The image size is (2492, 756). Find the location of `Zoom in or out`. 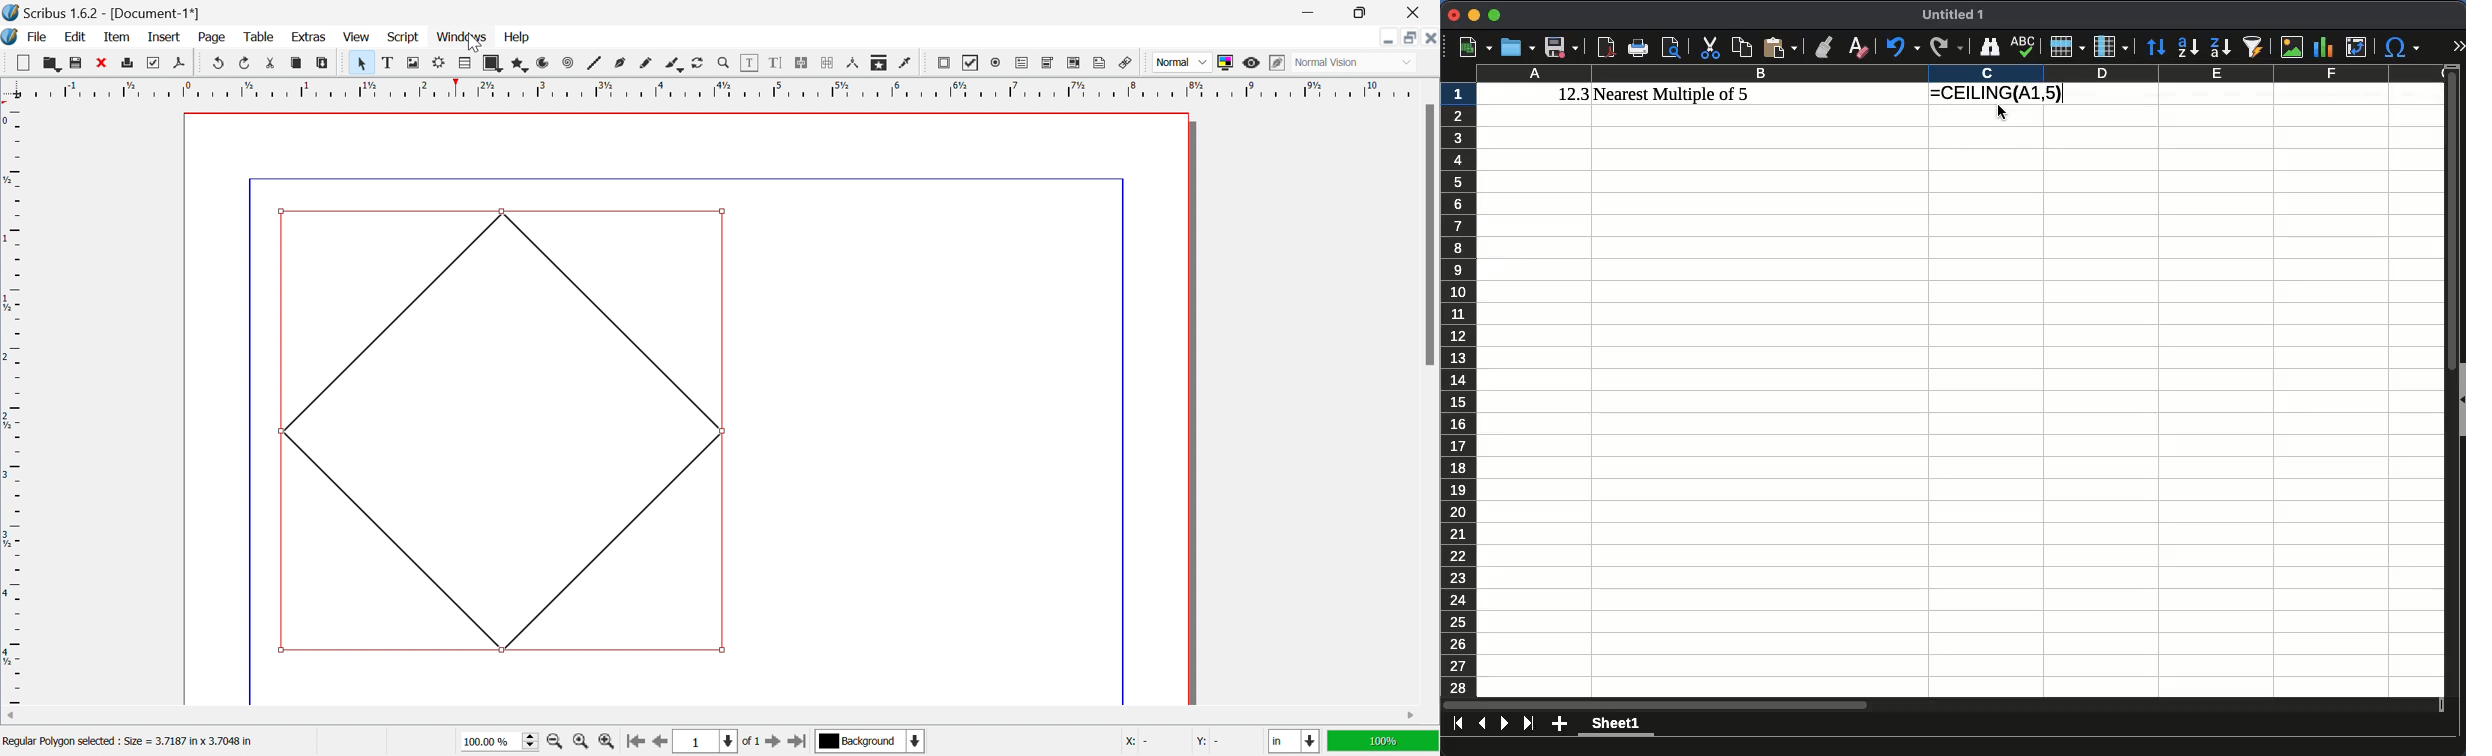

Zoom in or out is located at coordinates (724, 62).